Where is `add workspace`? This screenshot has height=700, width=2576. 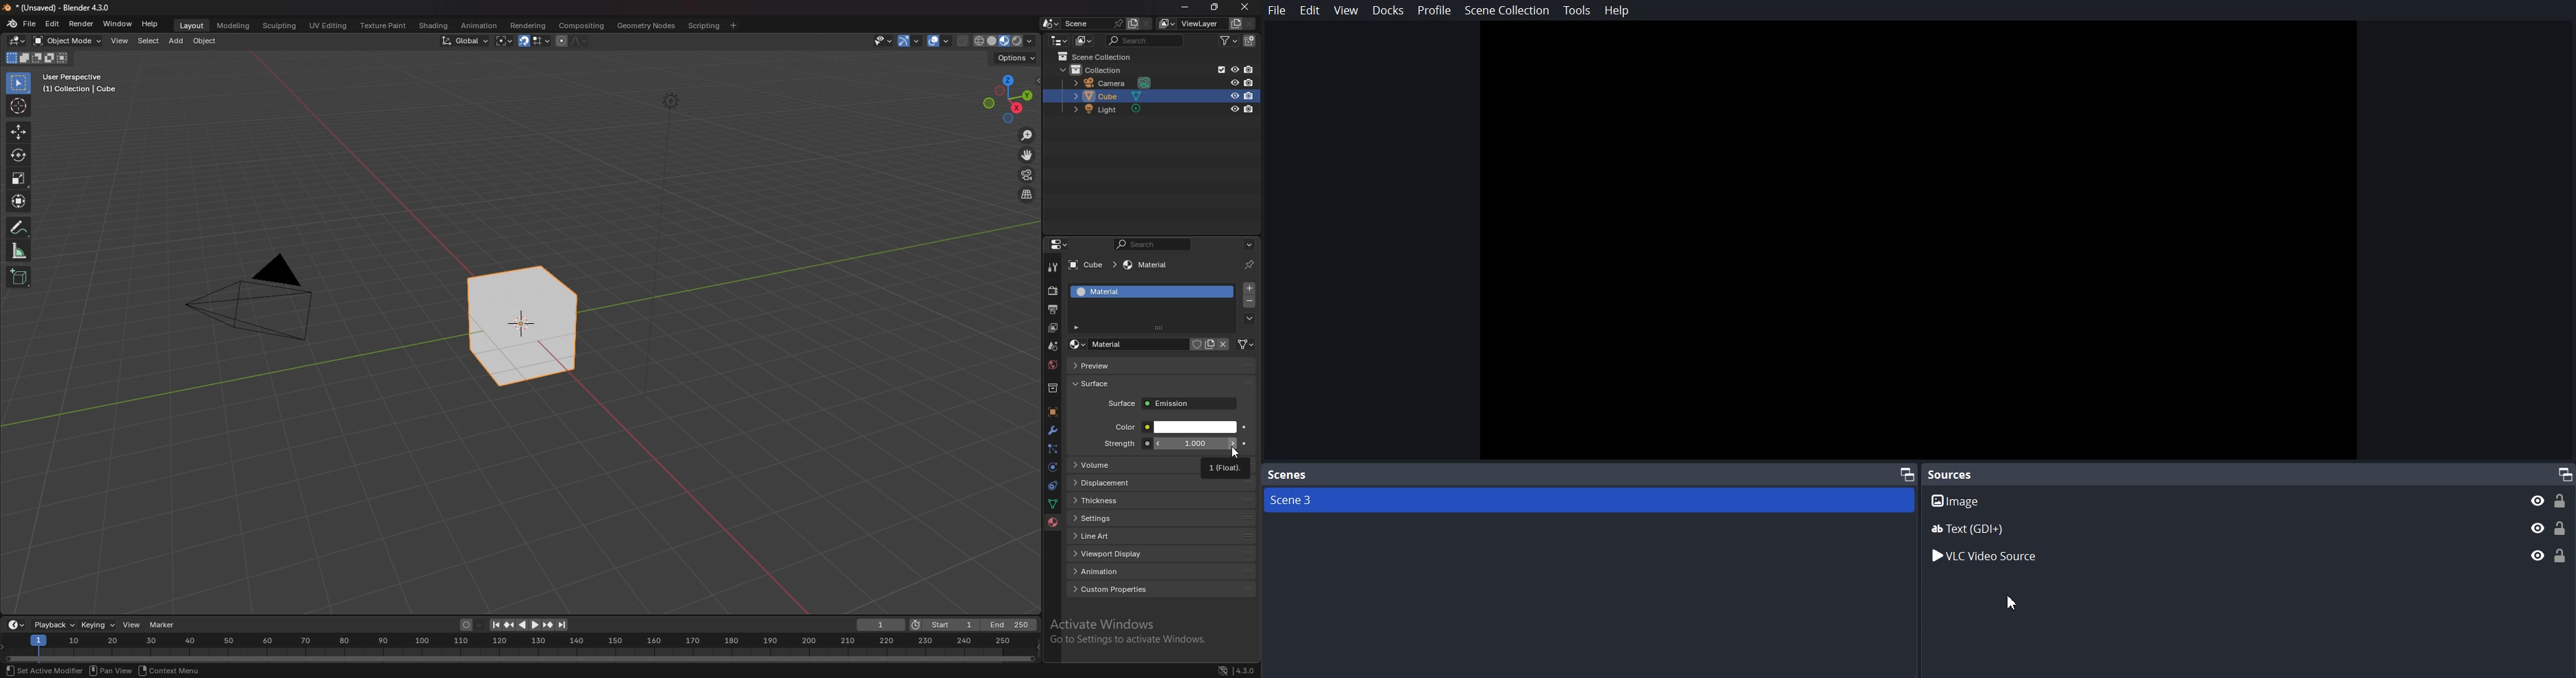 add workspace is located at coordinates (733, 25).